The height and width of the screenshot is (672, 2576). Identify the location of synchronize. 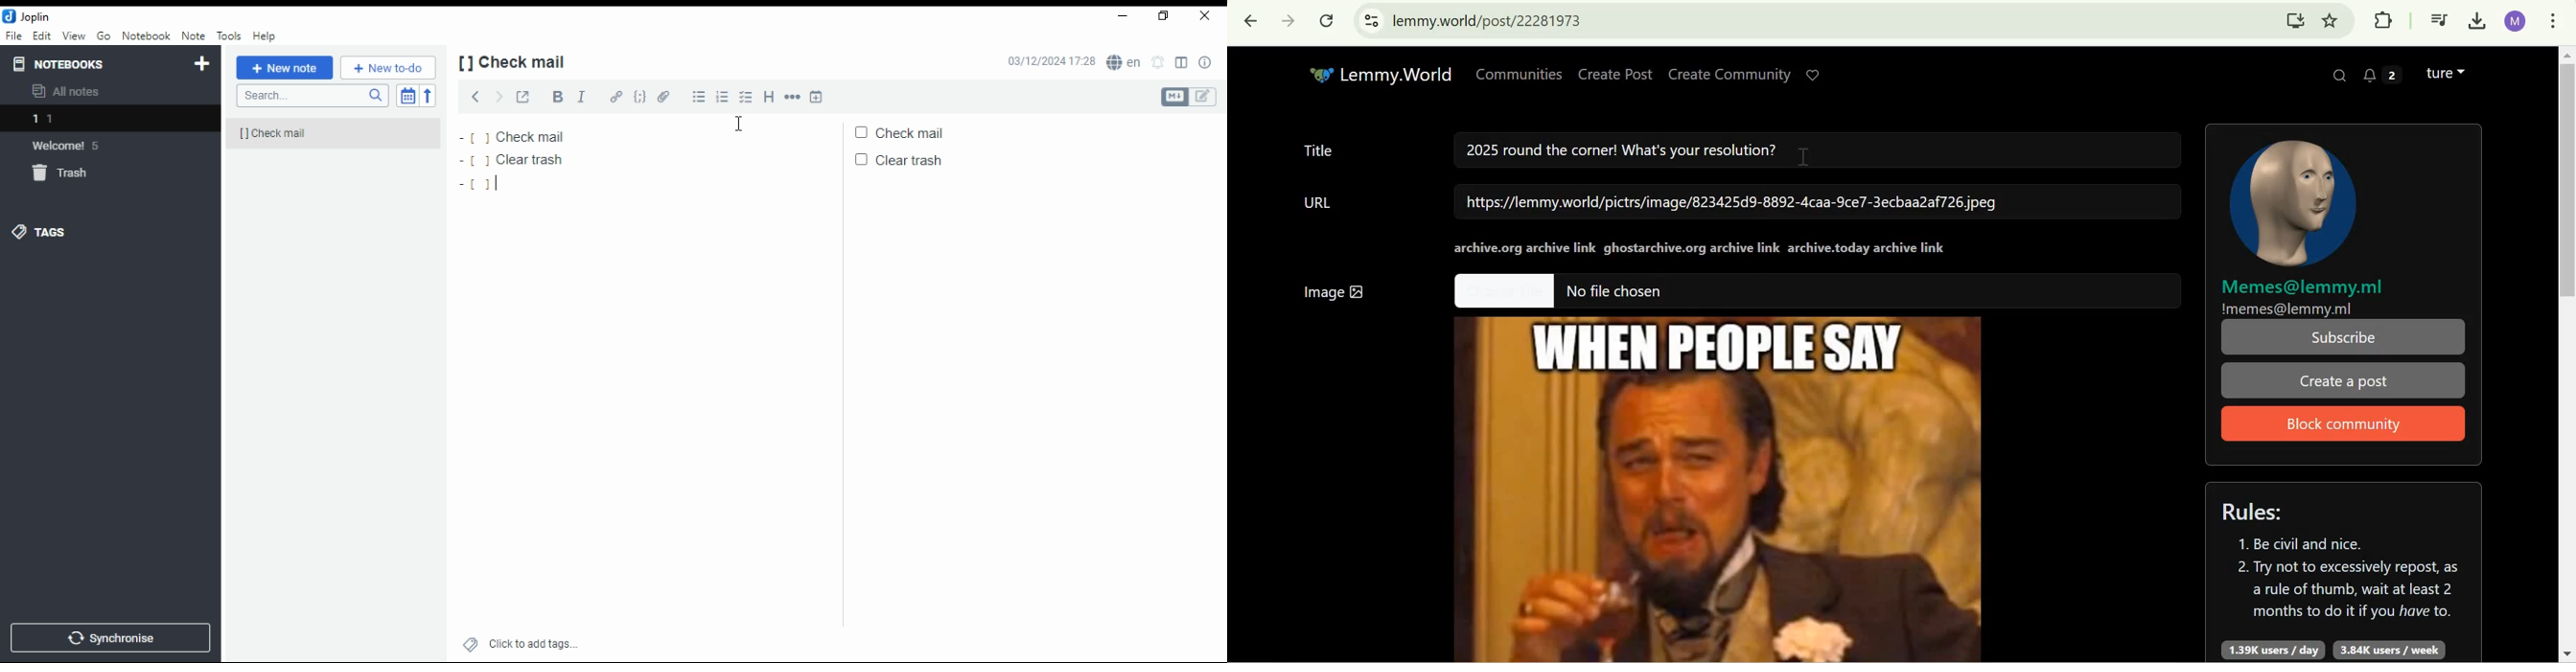
(111, 638).